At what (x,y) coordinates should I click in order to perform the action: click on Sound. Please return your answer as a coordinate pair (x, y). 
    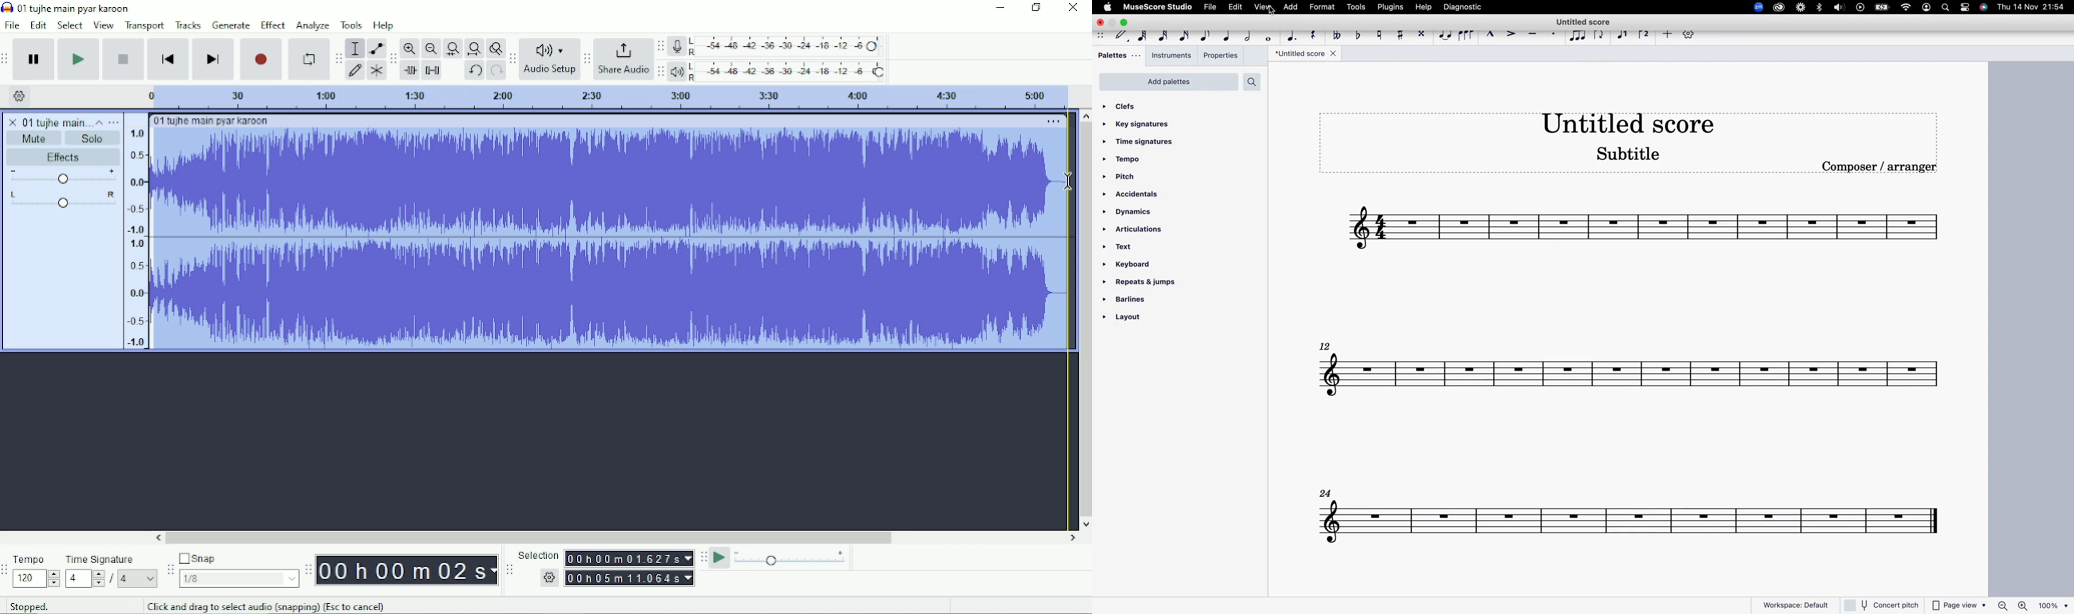
    Looking at the image, I should click on (135, 232).